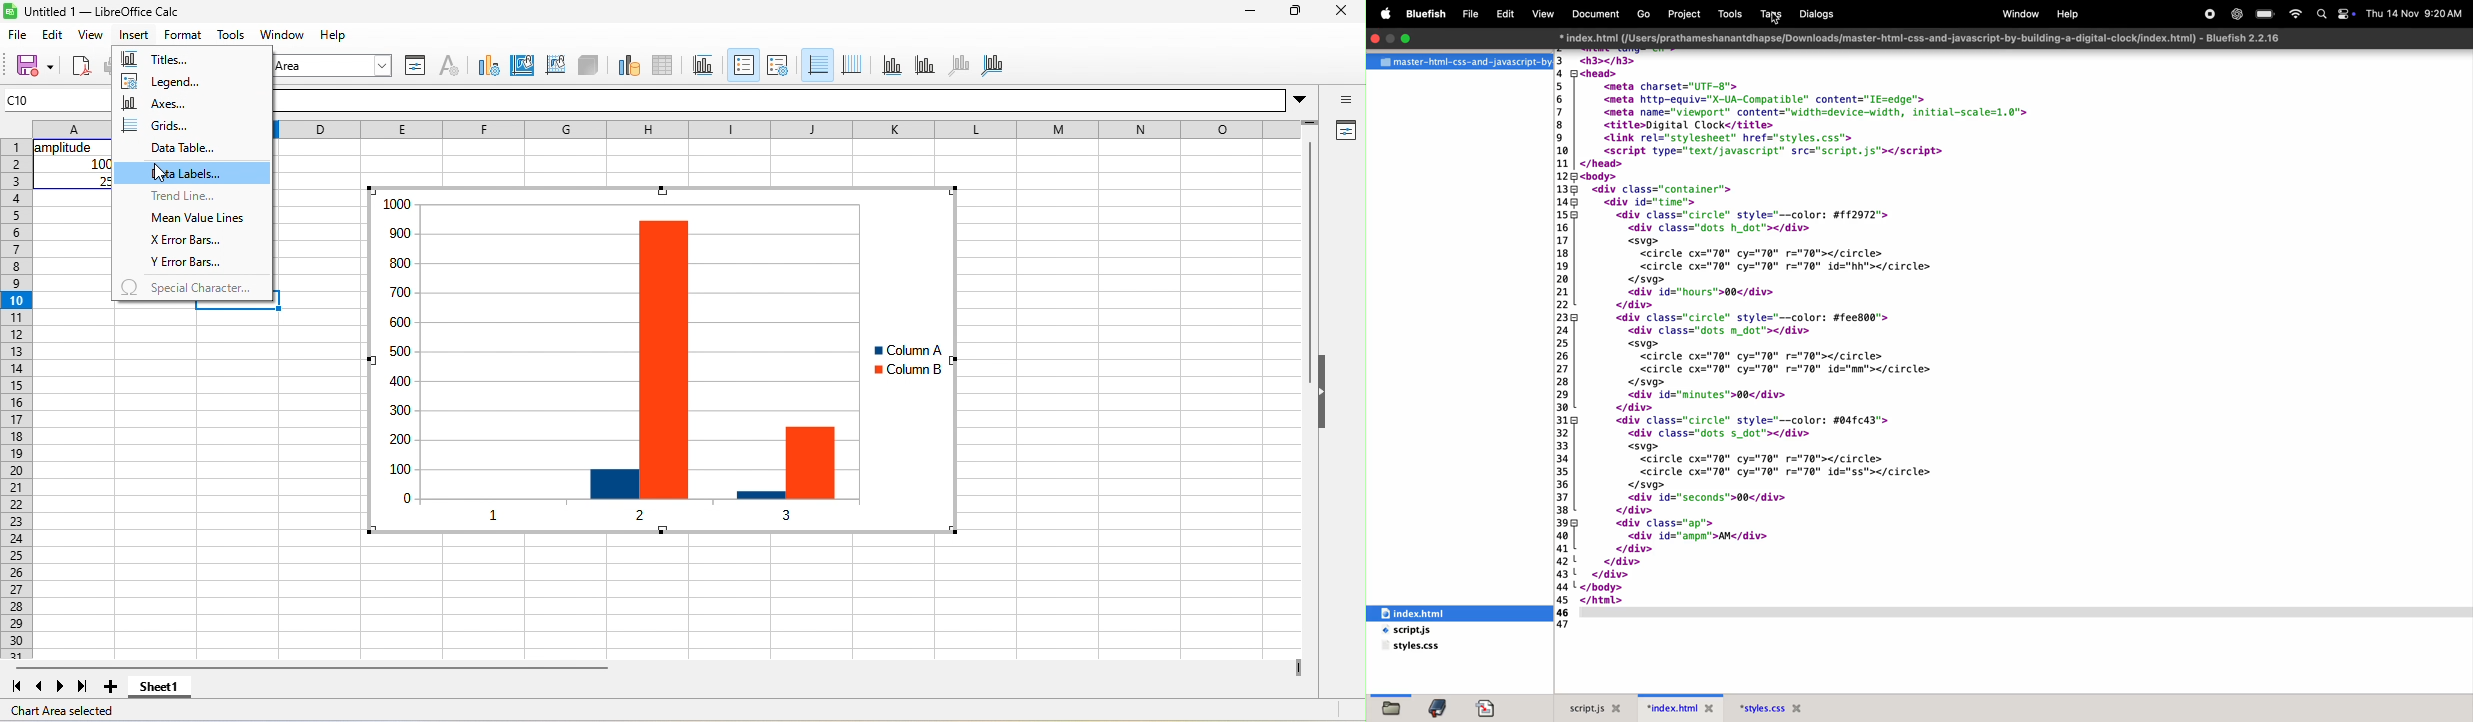  What do you see at coordinates (1441, 708) in the screenshot?
I see `bookmark` at bounding box center [1441, 708].